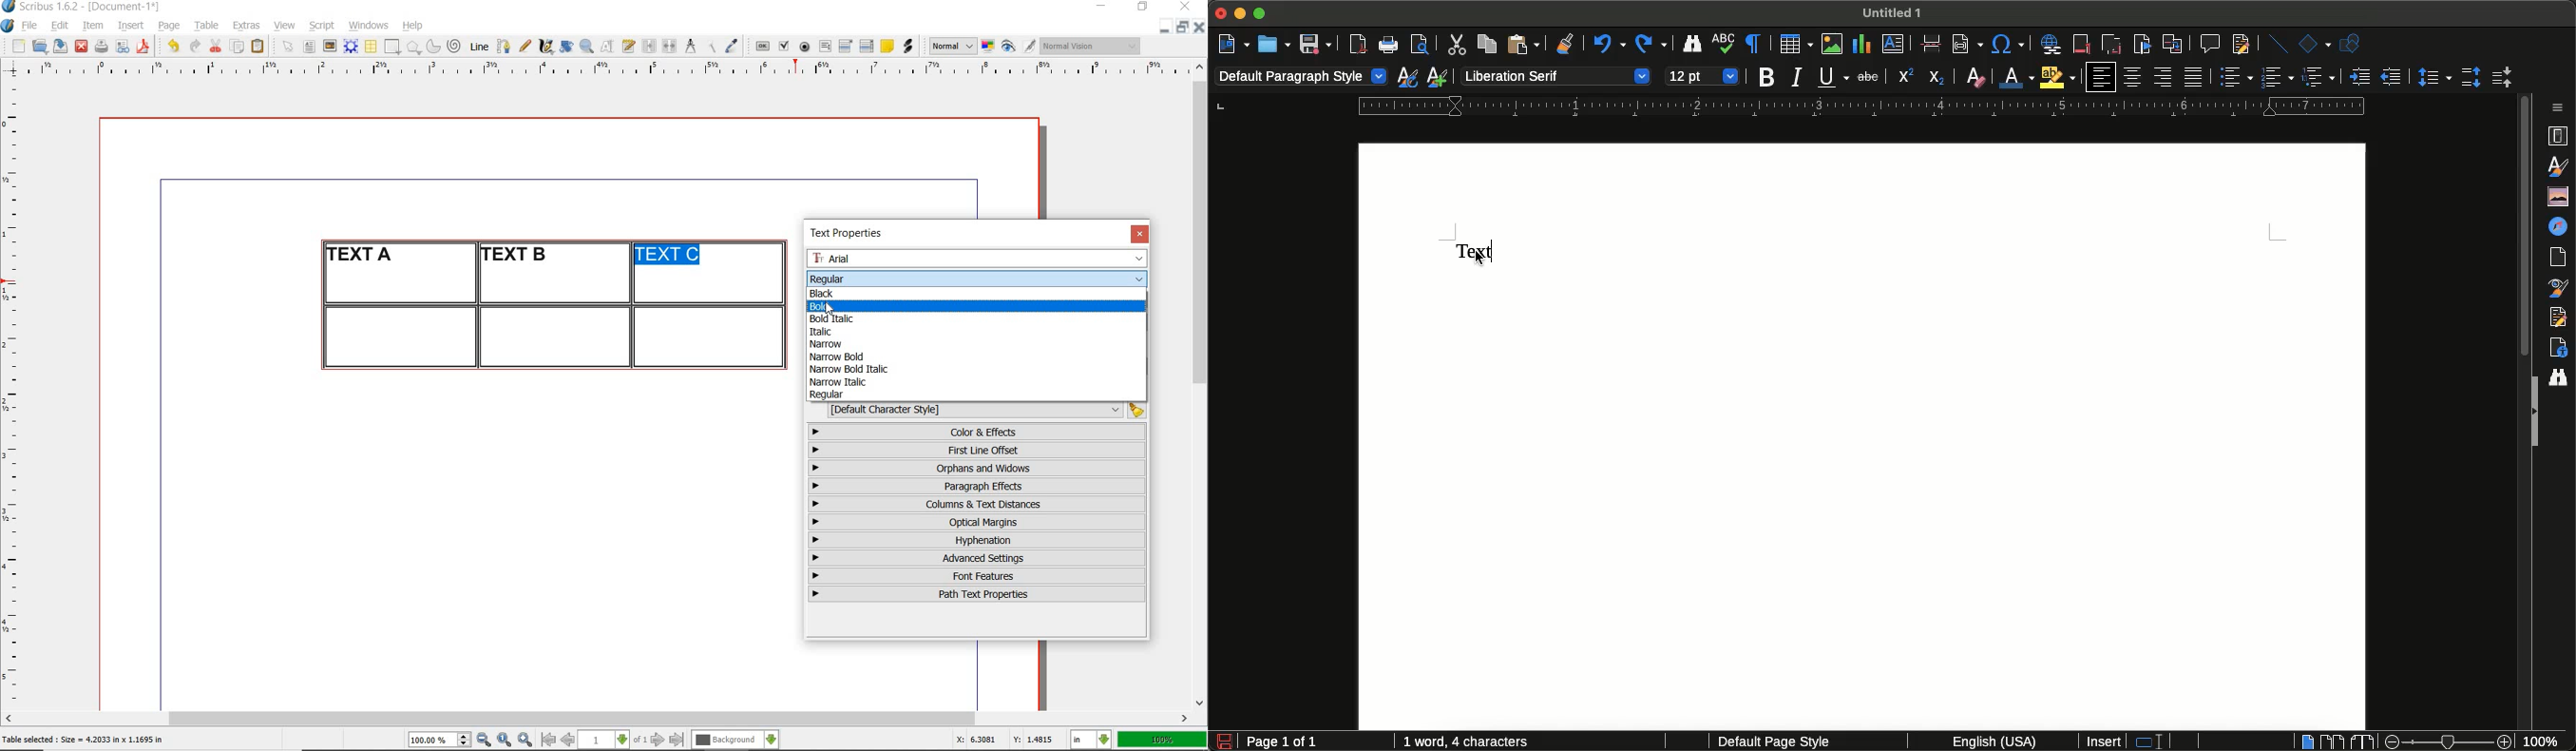 This screenshot has width=2576, height=756. What do you see at coordinates (2352, 44) in the screenshot?
I see `Show draw functions` at bounding box center [2352, 44].